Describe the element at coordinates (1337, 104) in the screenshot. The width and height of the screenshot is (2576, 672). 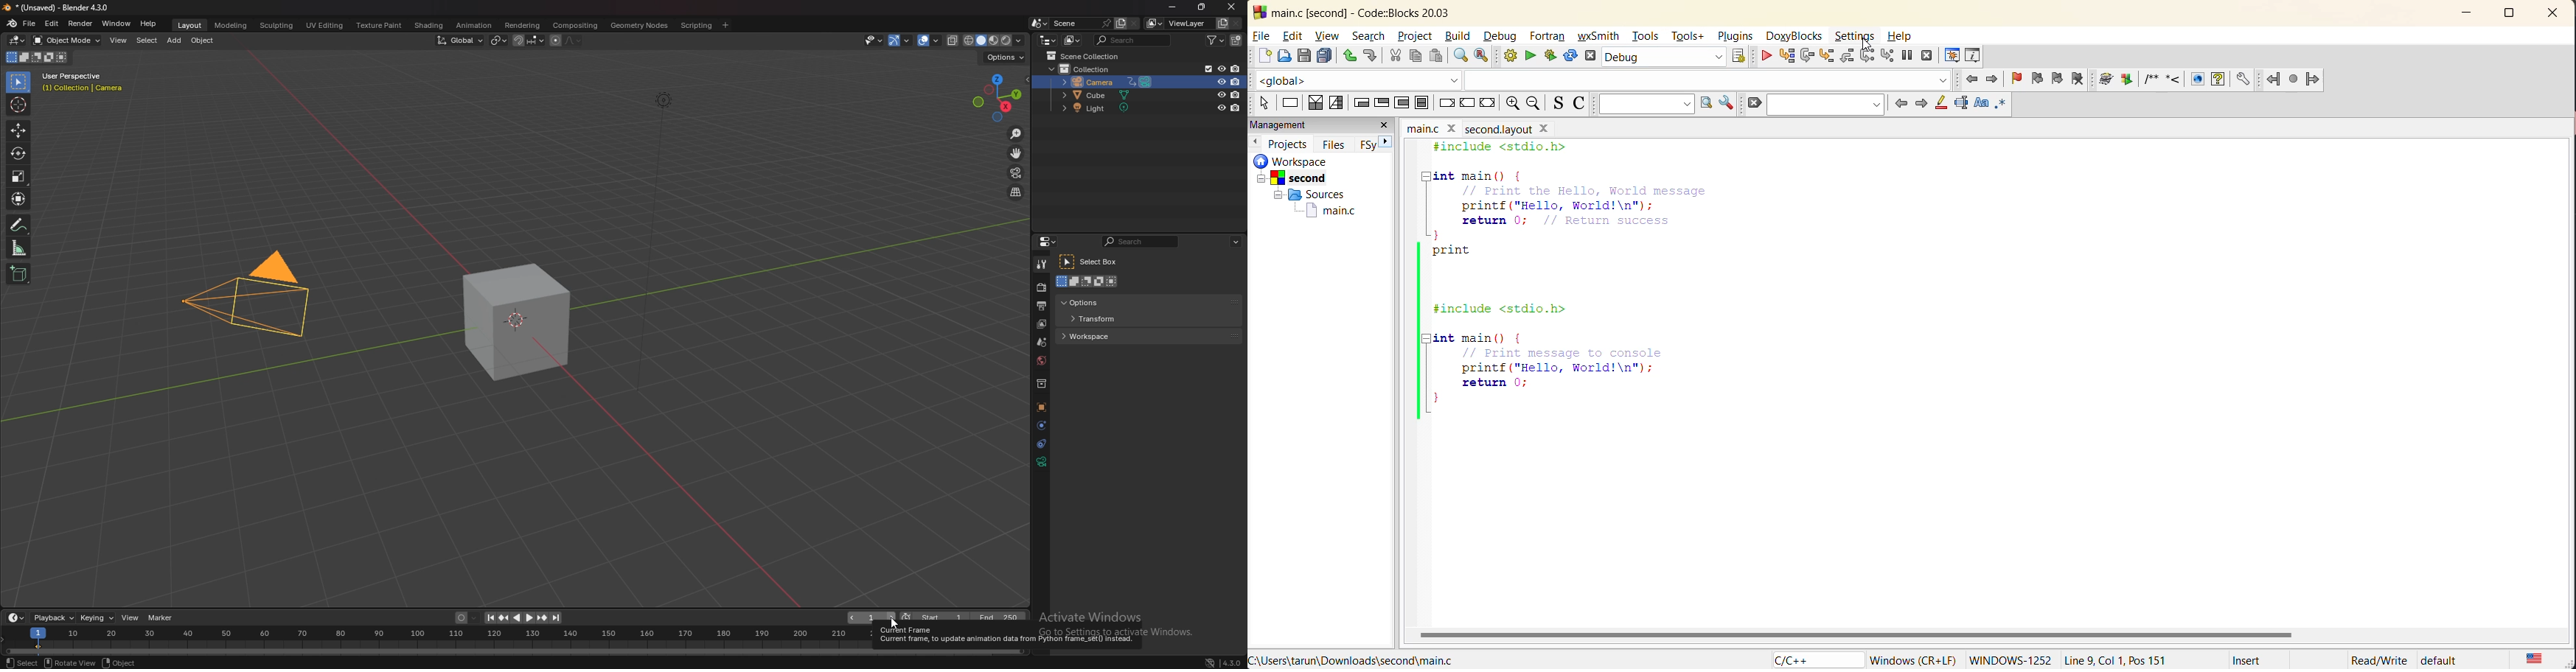
I see `selection` at that location.